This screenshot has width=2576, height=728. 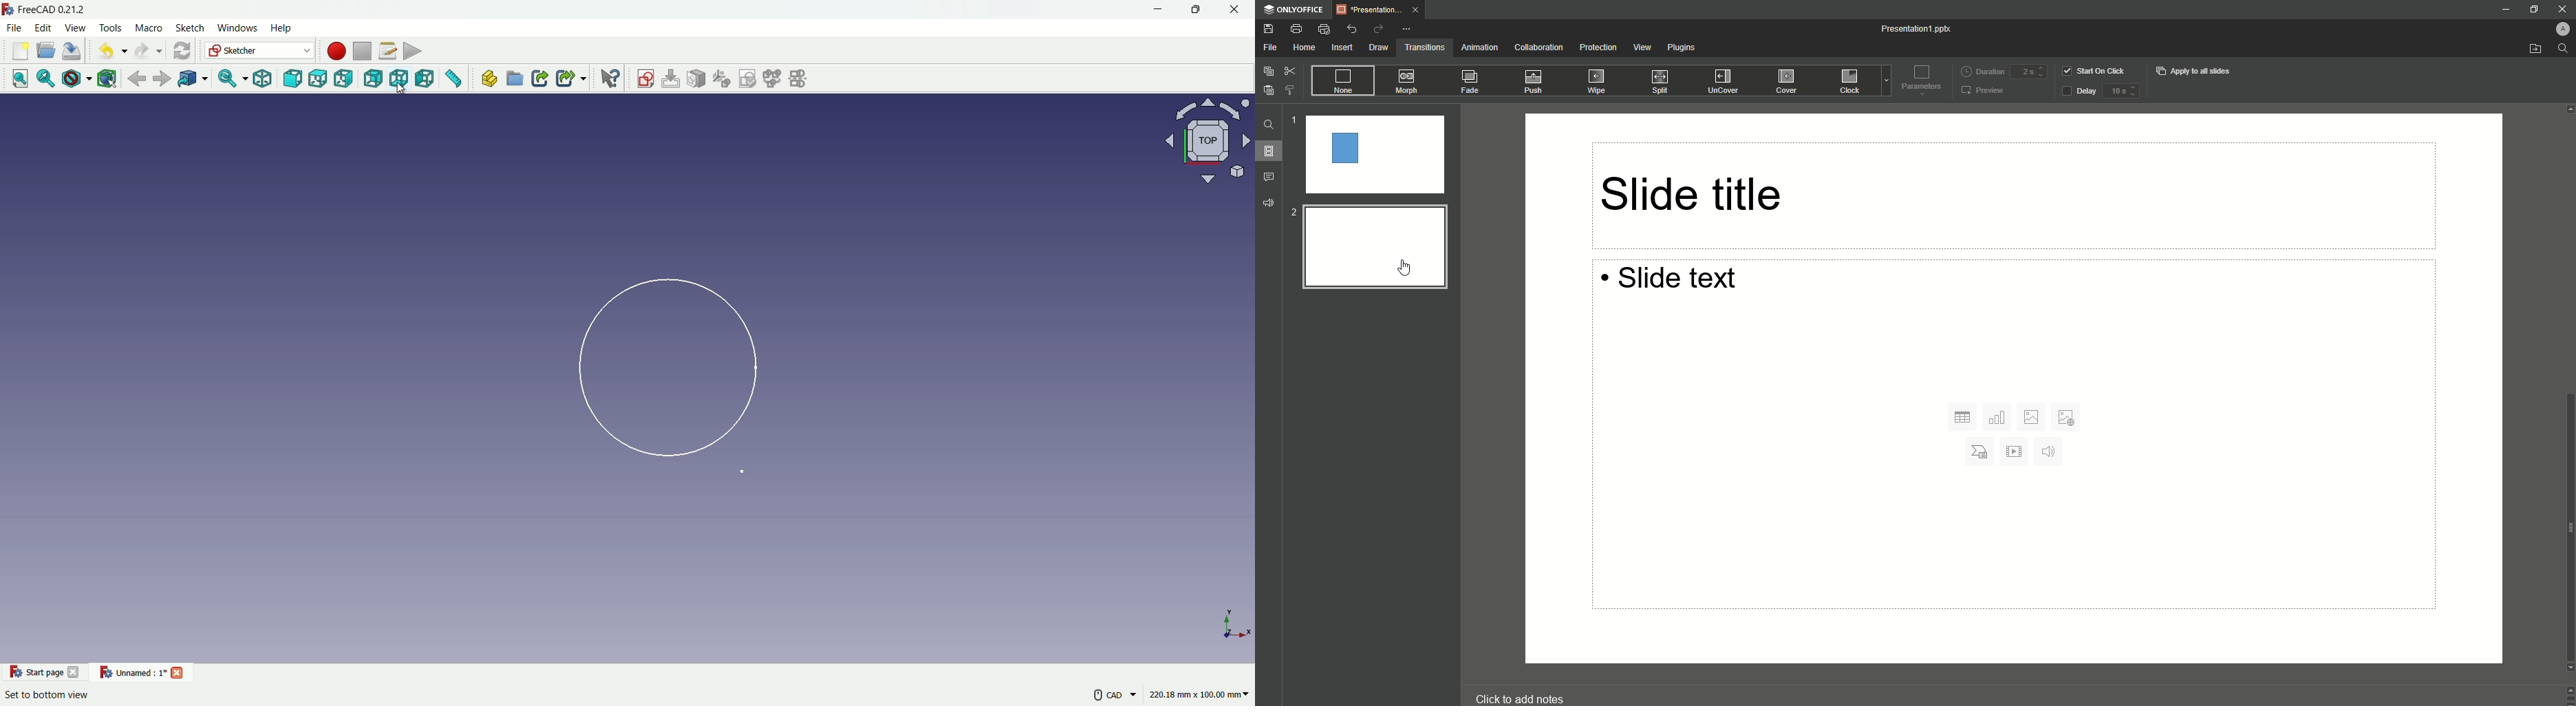 What do you see at coordinates (1404, 268) in the screenshot?
I see `Cursor` at bounding box center [1404, 268].